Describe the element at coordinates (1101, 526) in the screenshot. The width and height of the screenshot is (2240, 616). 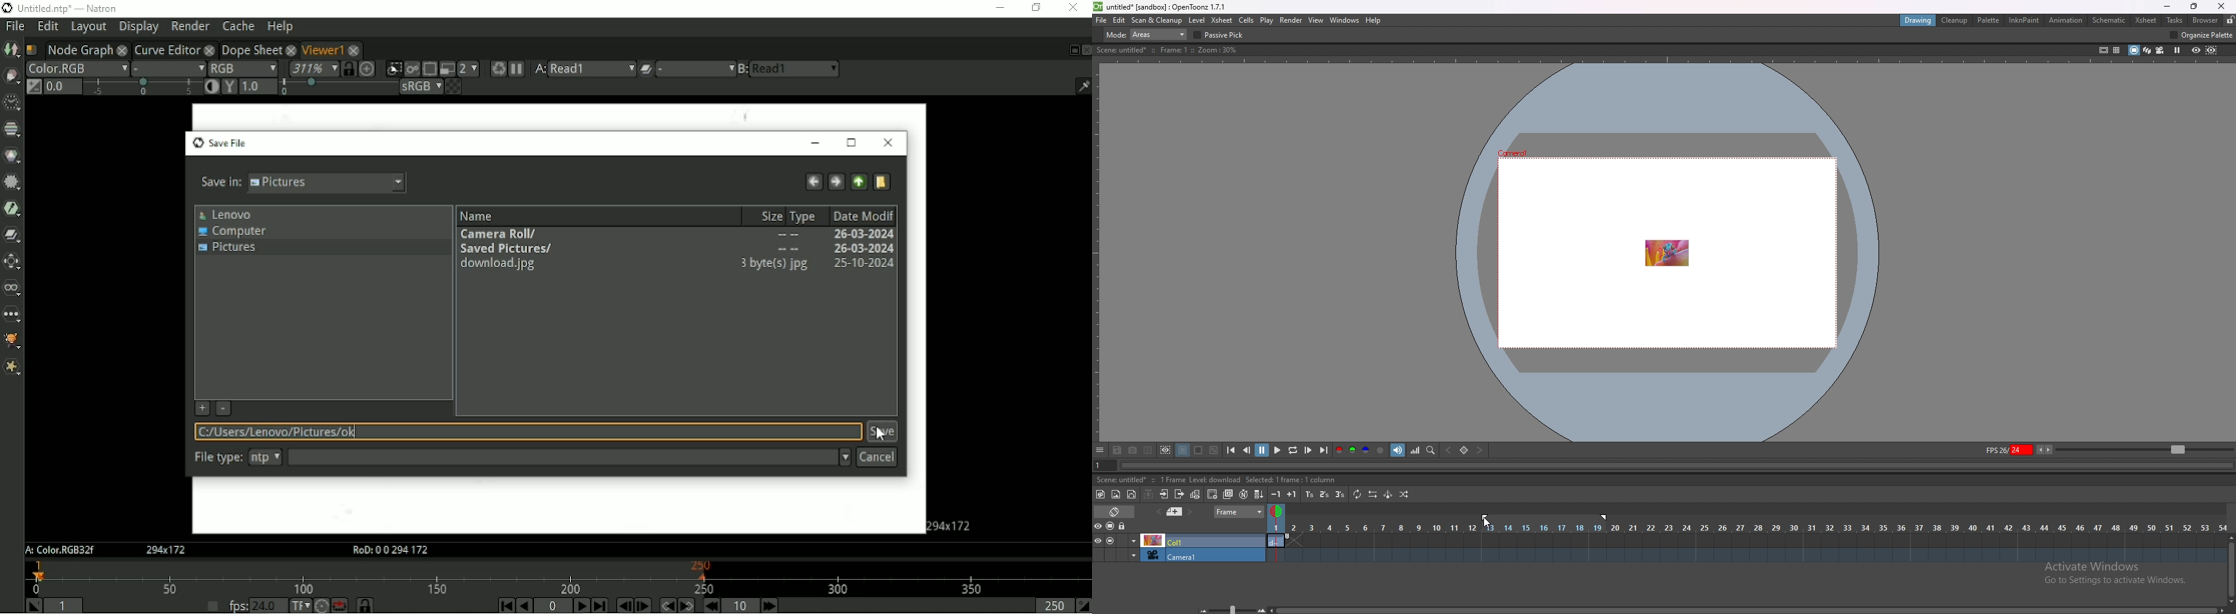
I see `visibility toggle` at that location.